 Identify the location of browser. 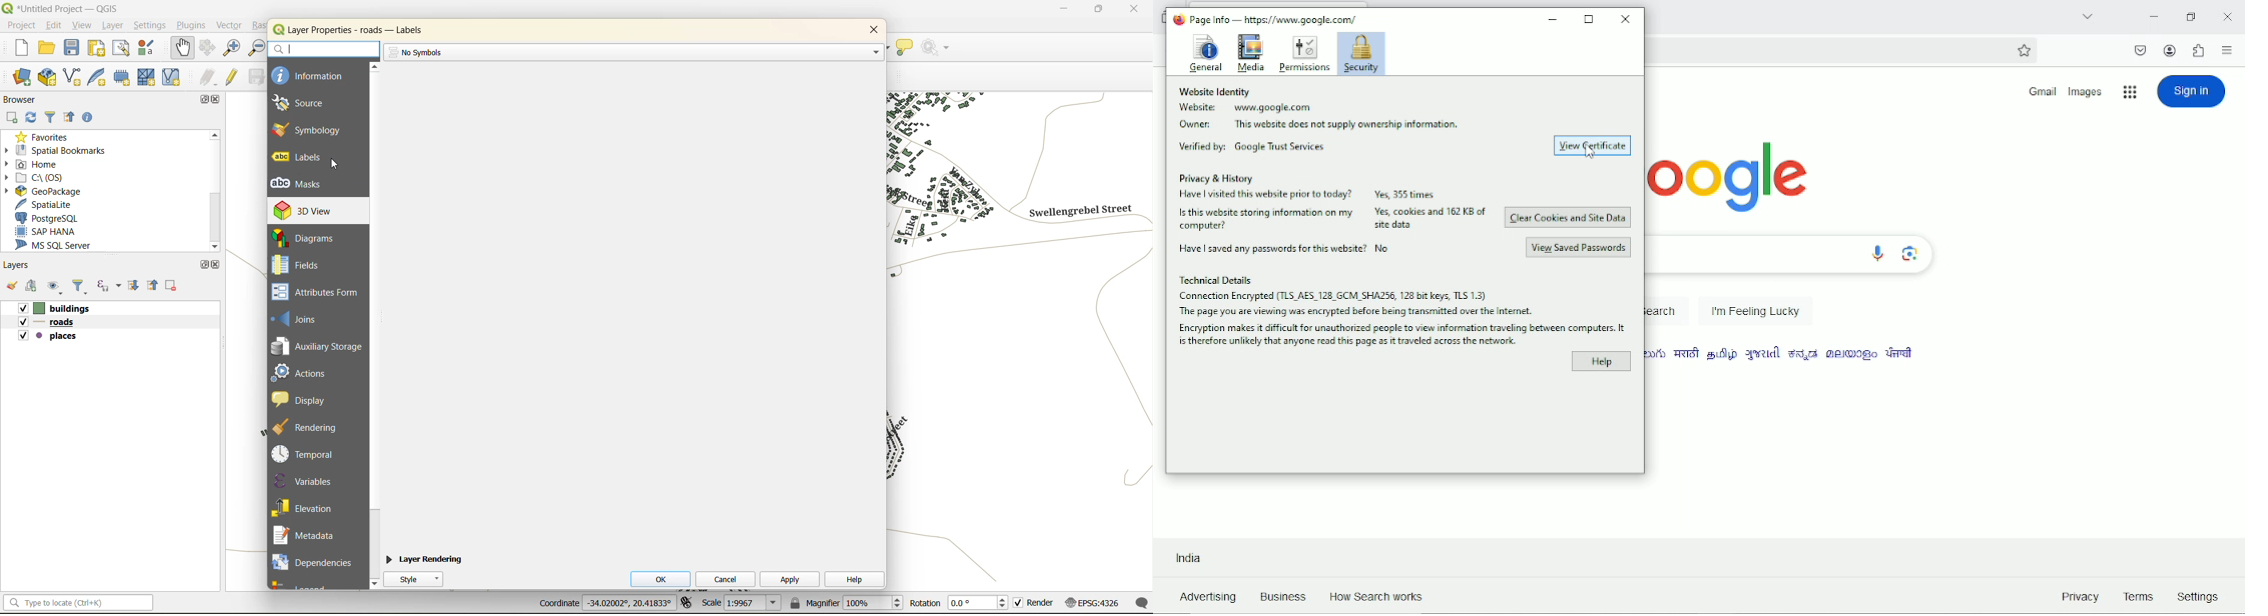
(22, 102).